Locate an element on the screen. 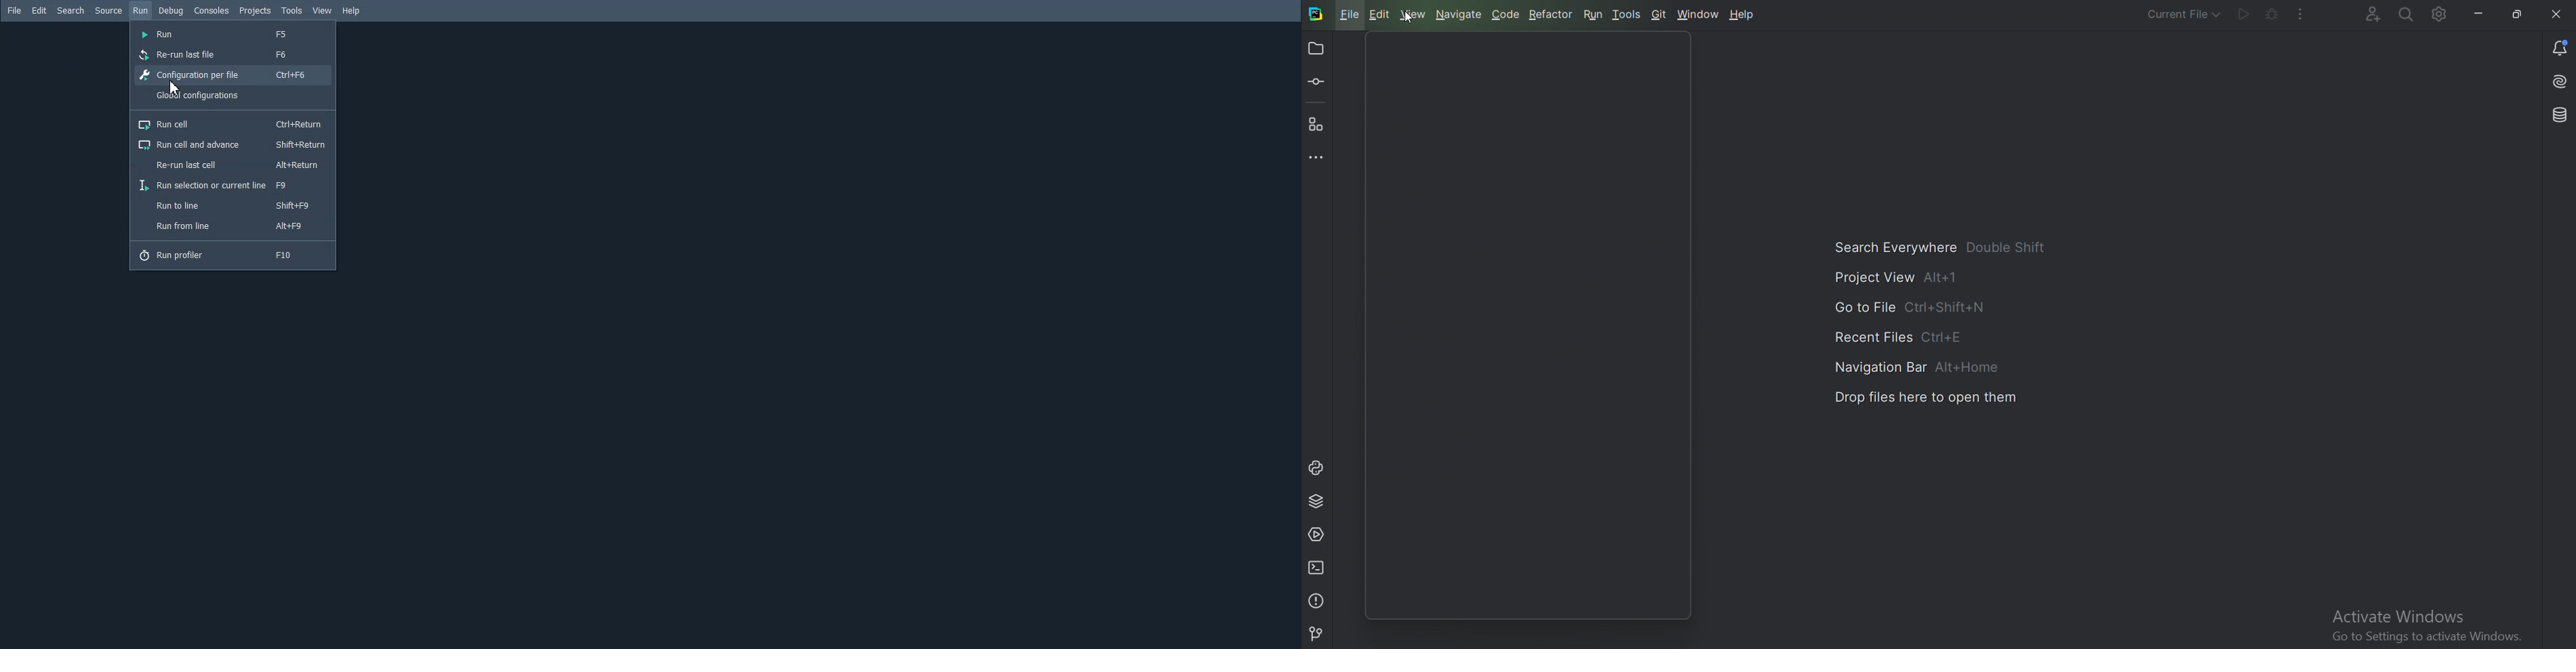 The width and height of the screenshot is (2576, 672). Search Everywhere is located at coordinates (1945, 249).